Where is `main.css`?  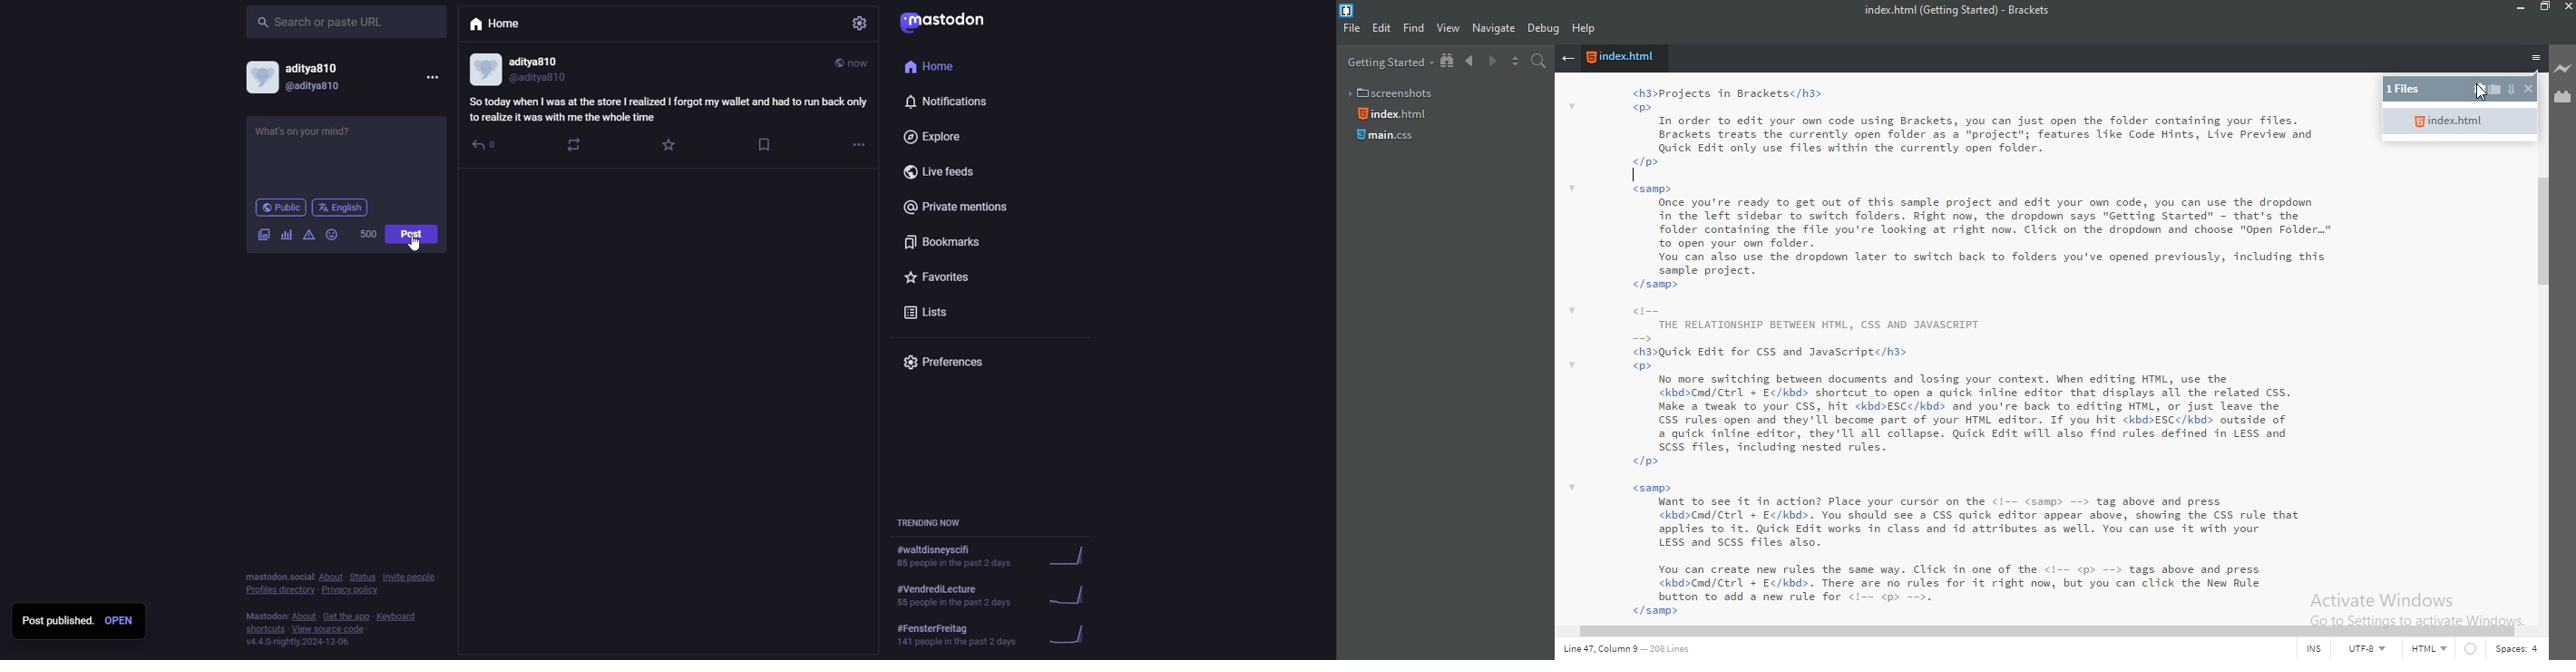
main.css is located at coordinates (1388, 140).